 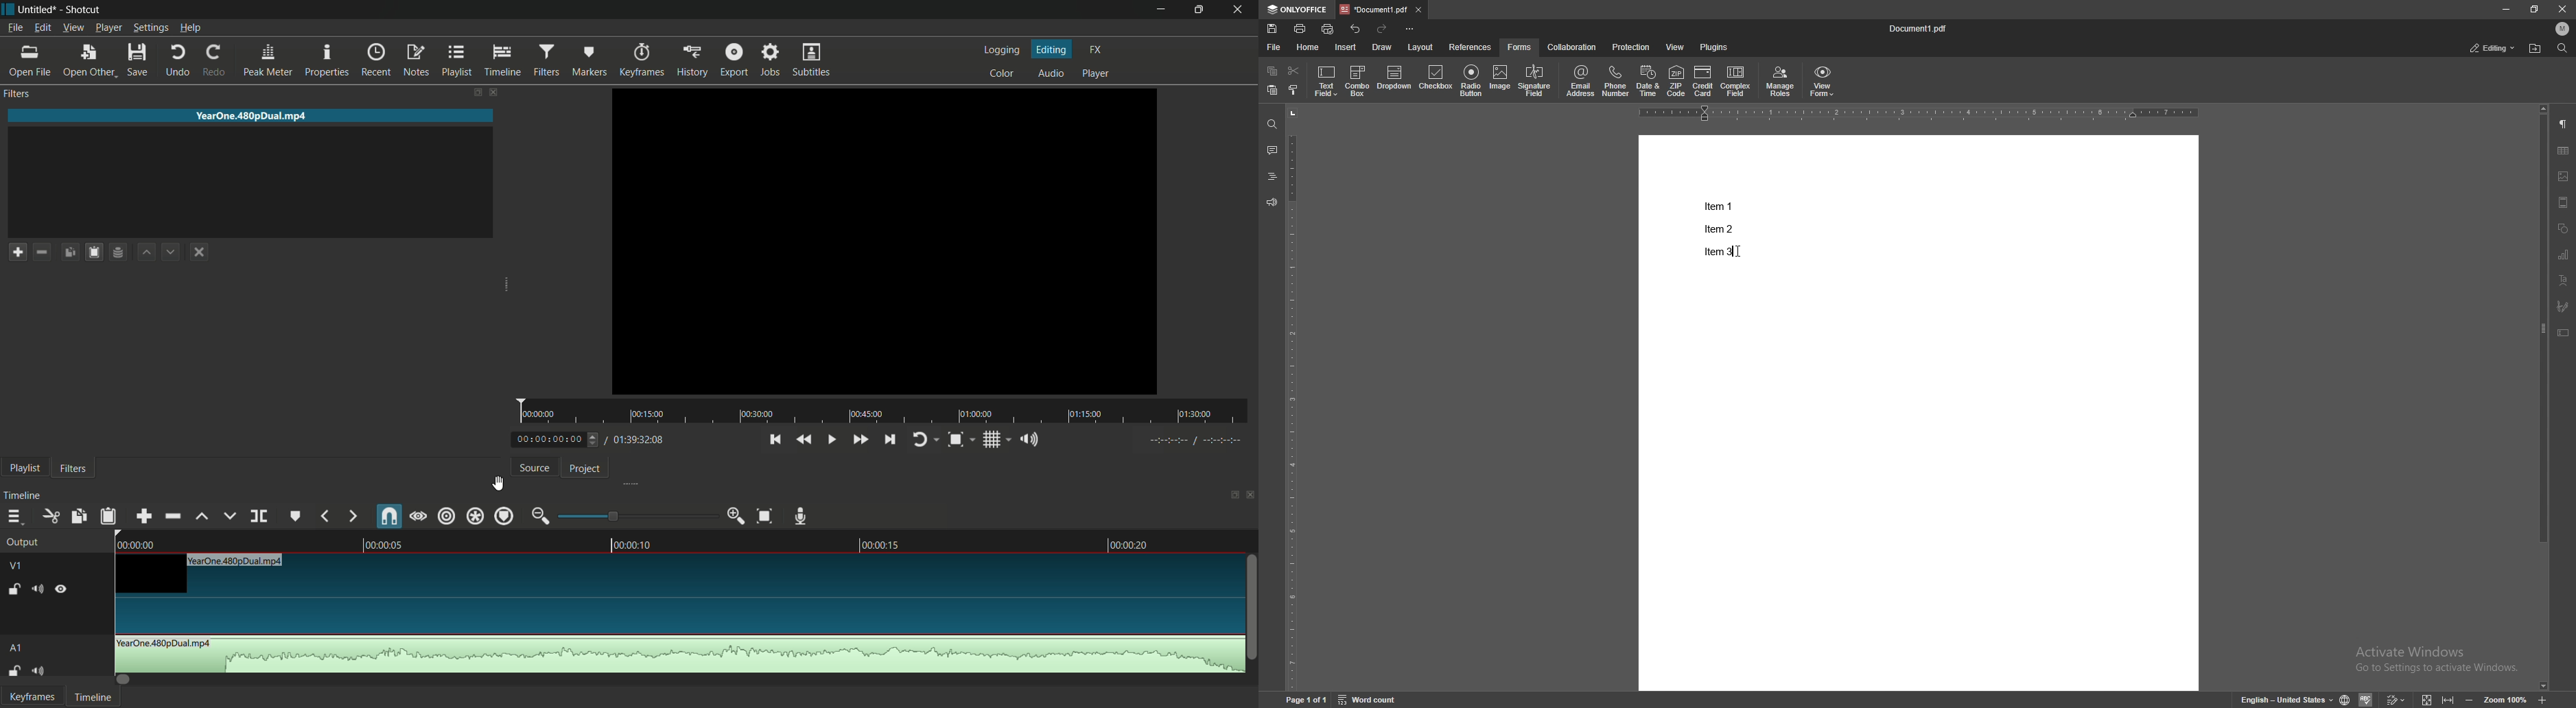 I want to click on save, so click(x=138, y=61).